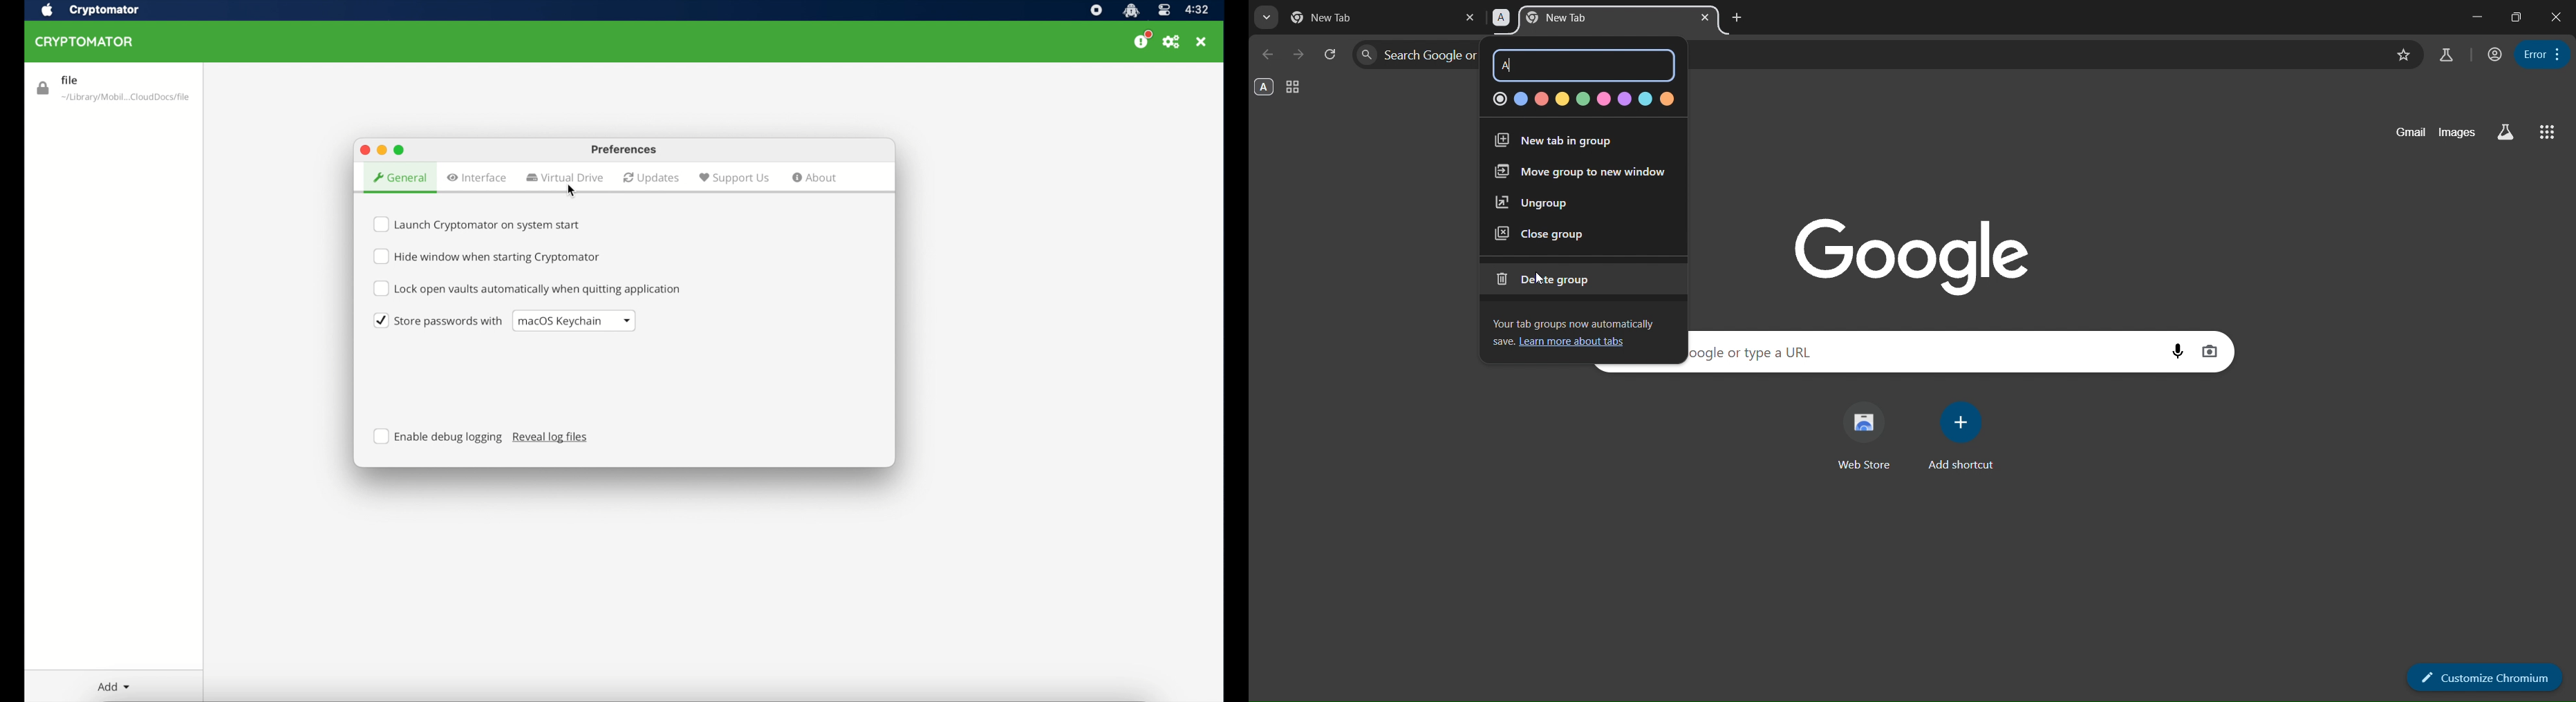 Image resolution: width=2576 pixels, height=728 pixels. I want to click on search labs, so click(2446, 55).